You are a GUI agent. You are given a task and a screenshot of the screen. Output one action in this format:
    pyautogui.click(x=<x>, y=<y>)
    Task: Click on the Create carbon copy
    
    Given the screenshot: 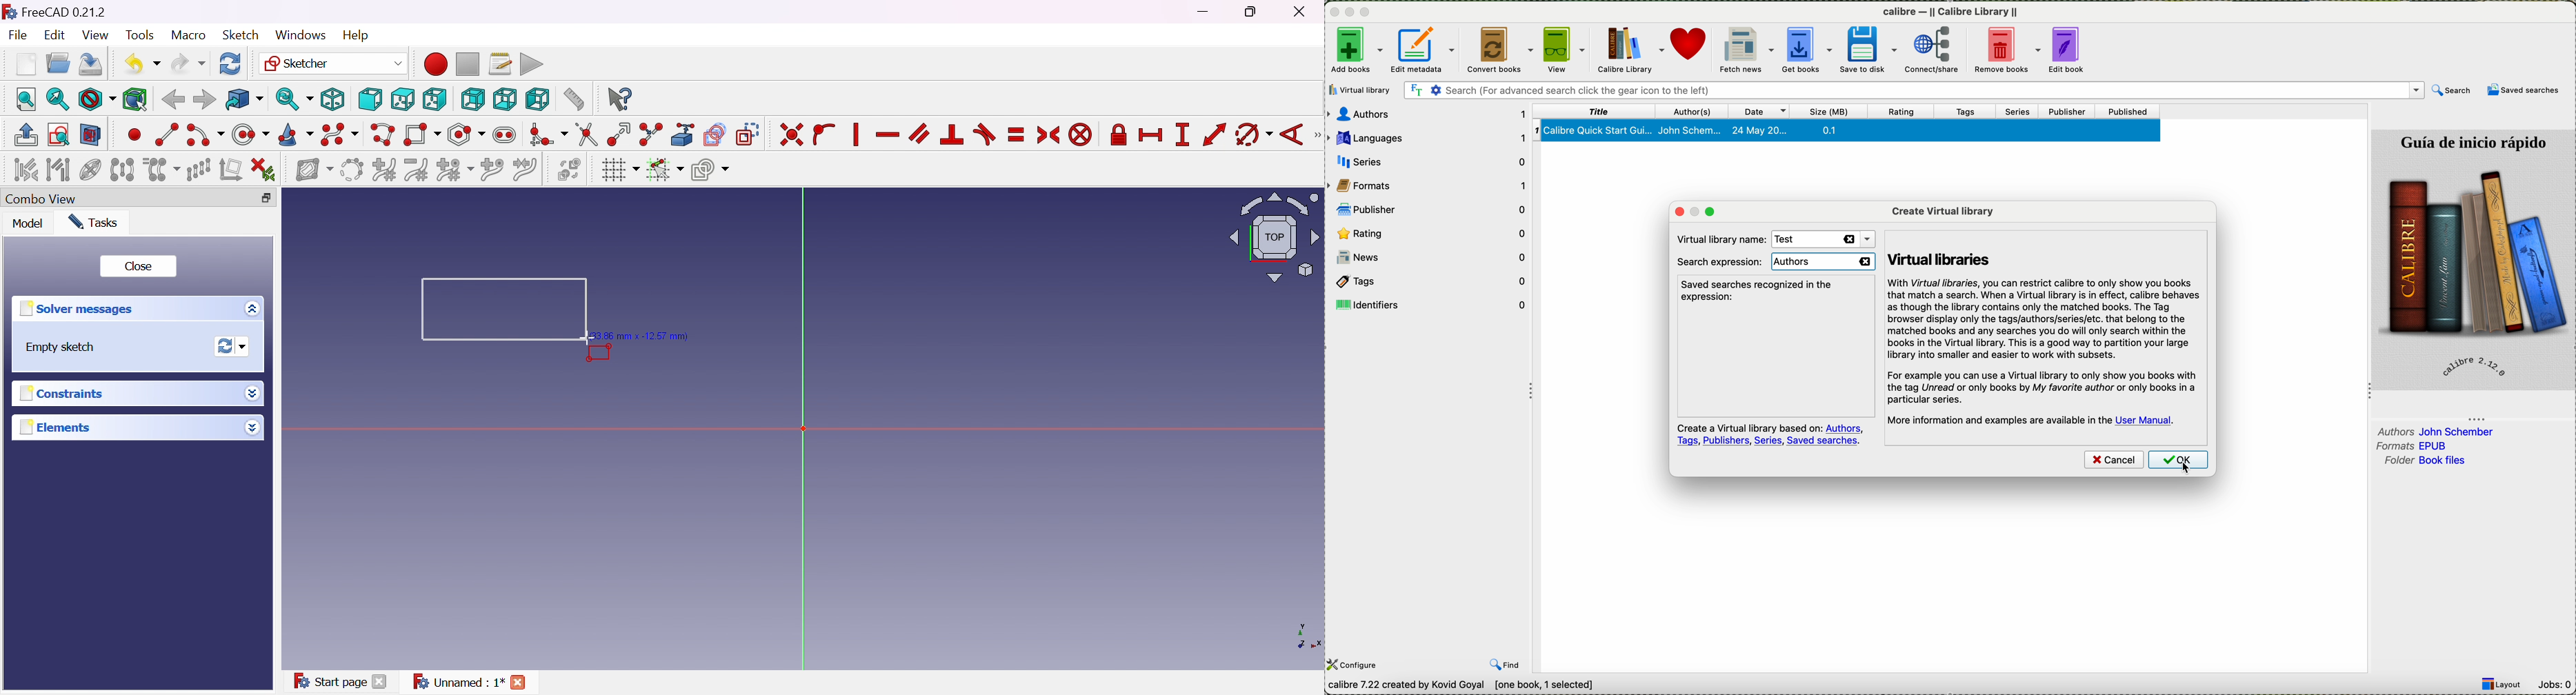 What is the action you would take?
    pyautogui.click(x=715, y=134)
    